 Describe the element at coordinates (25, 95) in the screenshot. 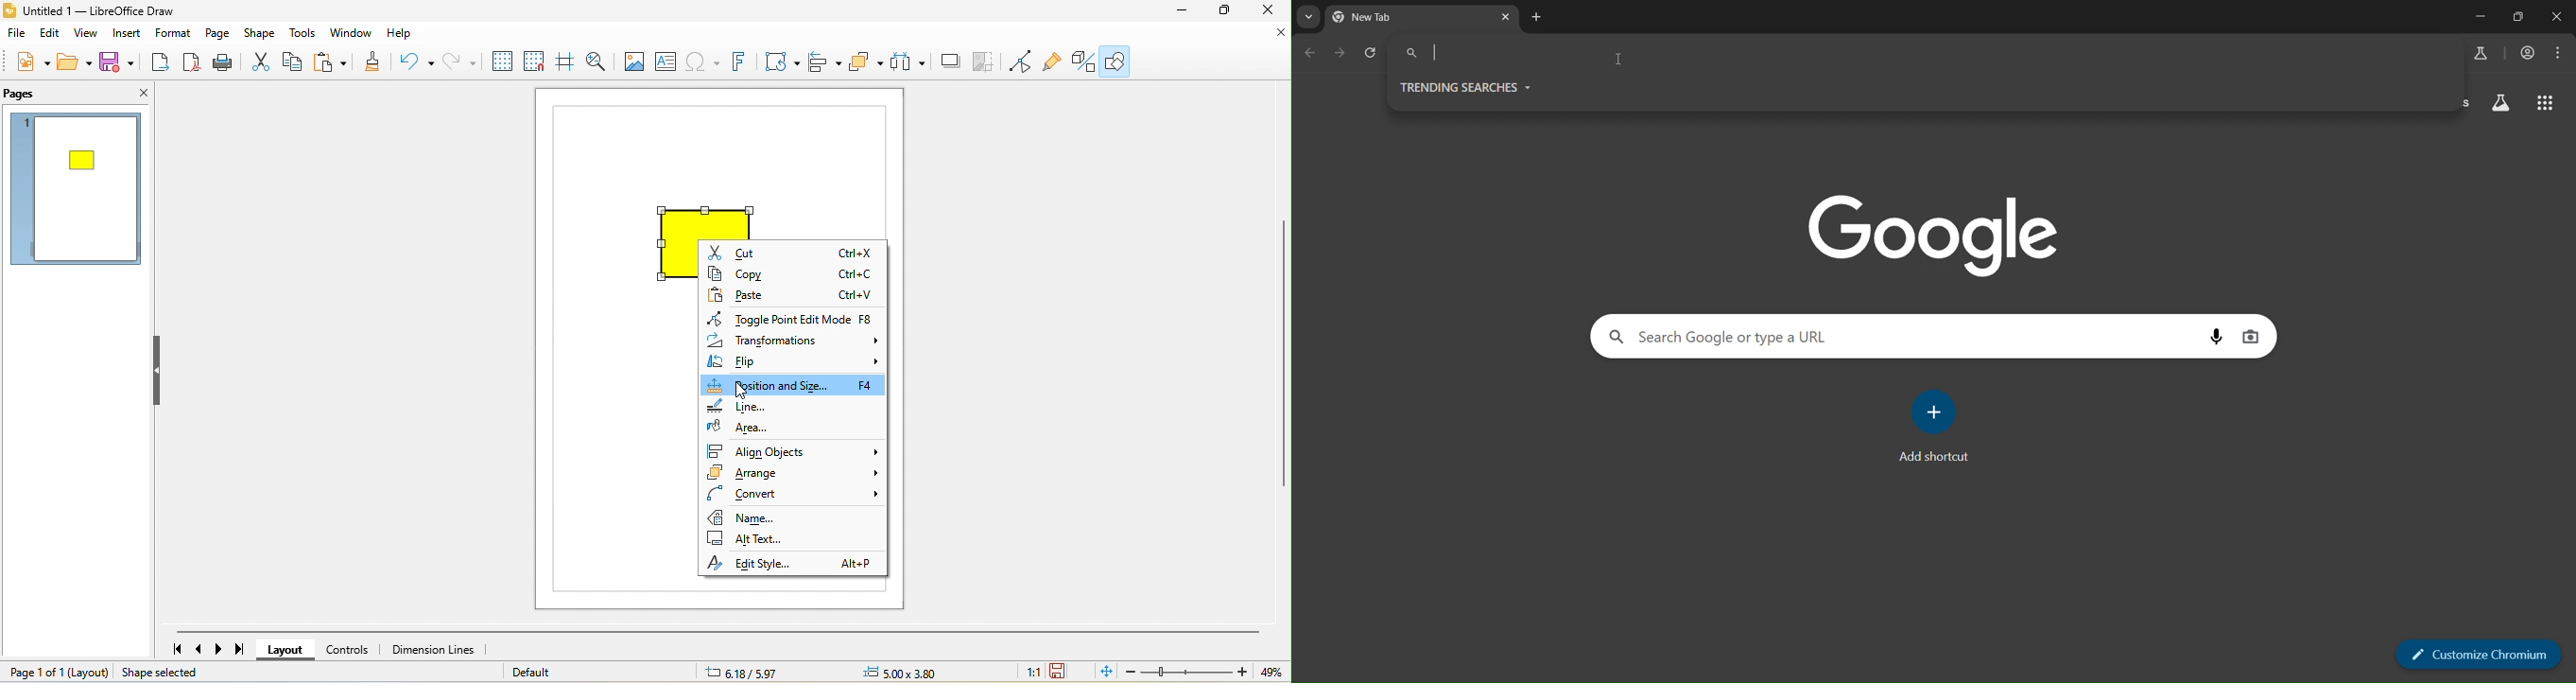

I see `pags` at that location.